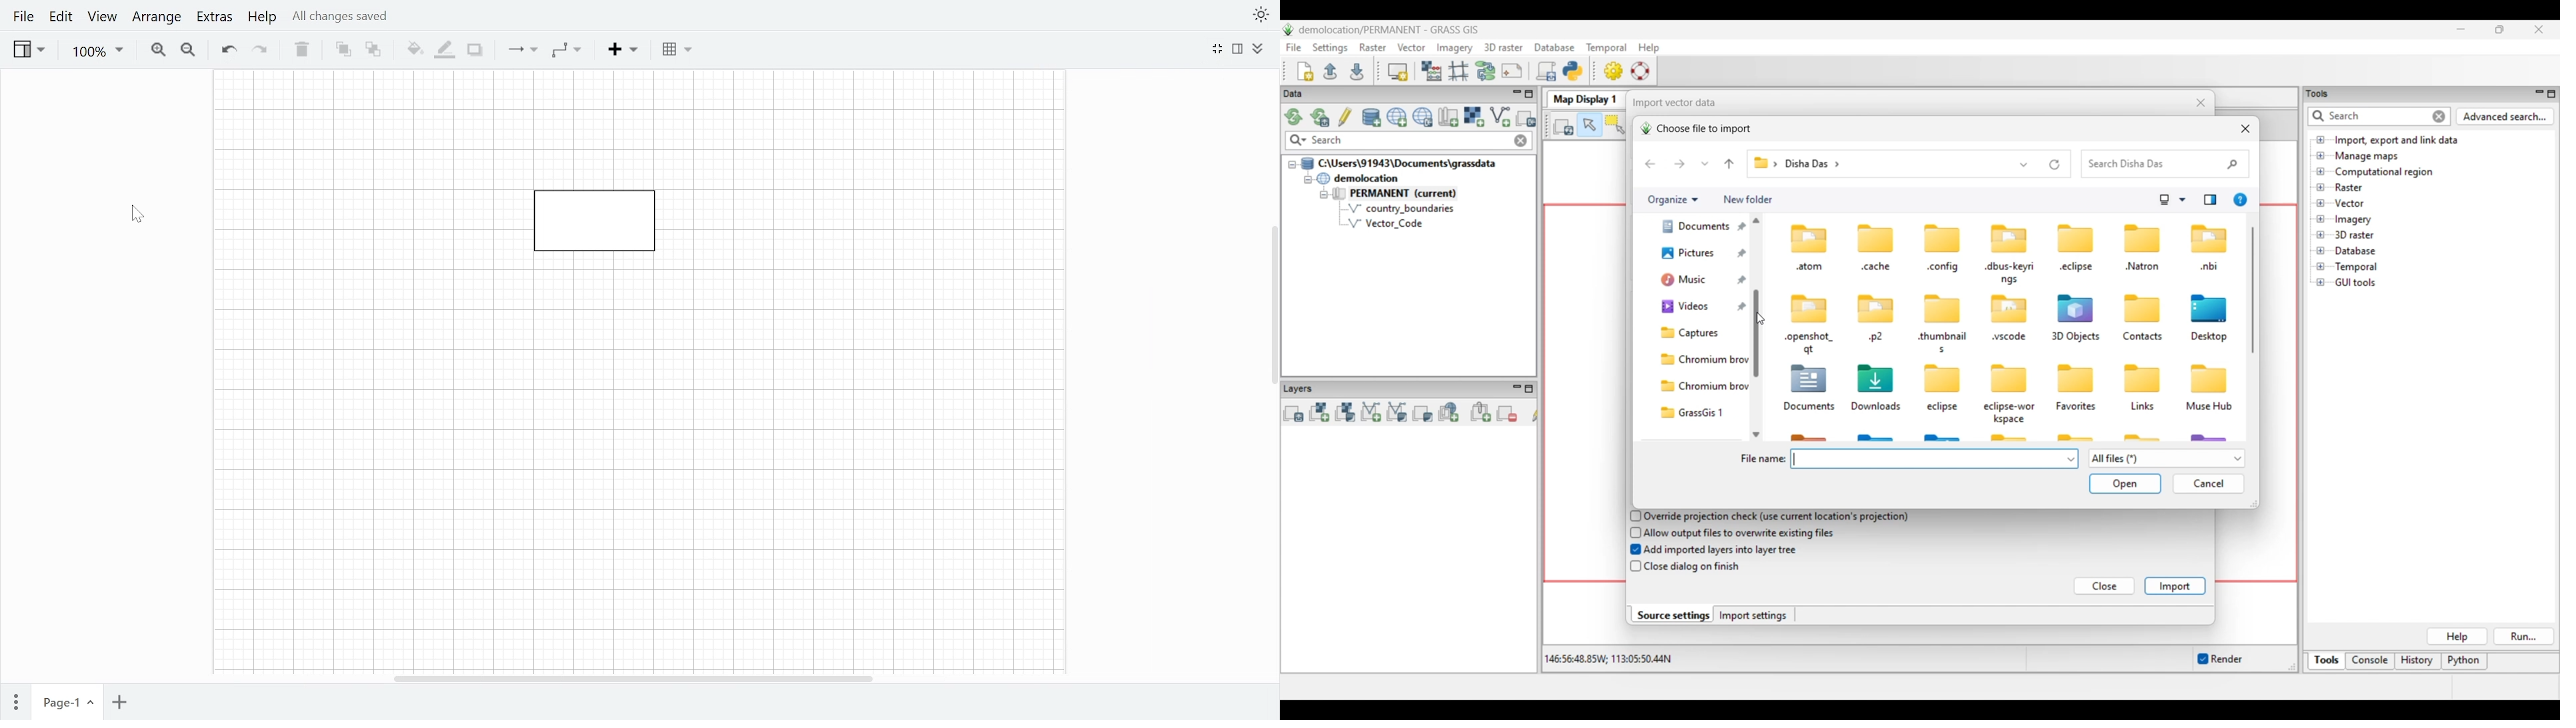 This screenshot has height=728, width=2576. What do you see at coordinates (137, 214) in the screenshot?
I see `Cursor` at bounding box center [137, 214].